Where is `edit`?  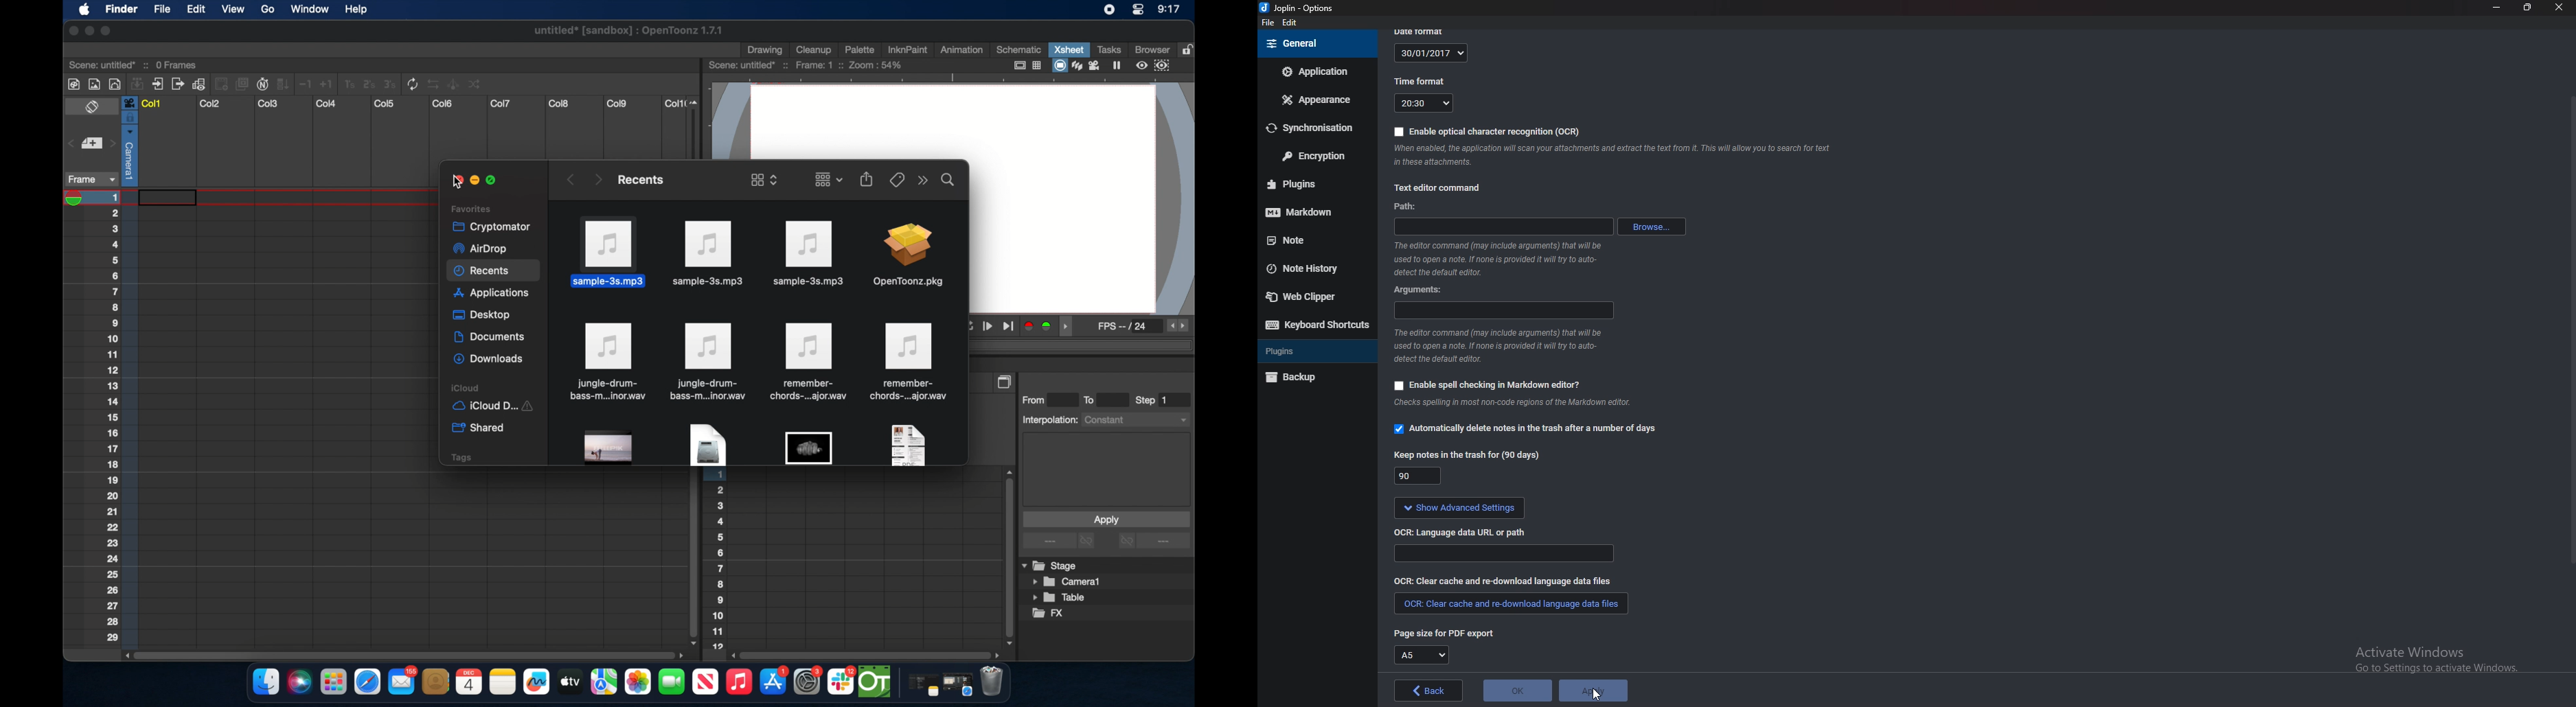
edit is located at coordinates (195, 10).